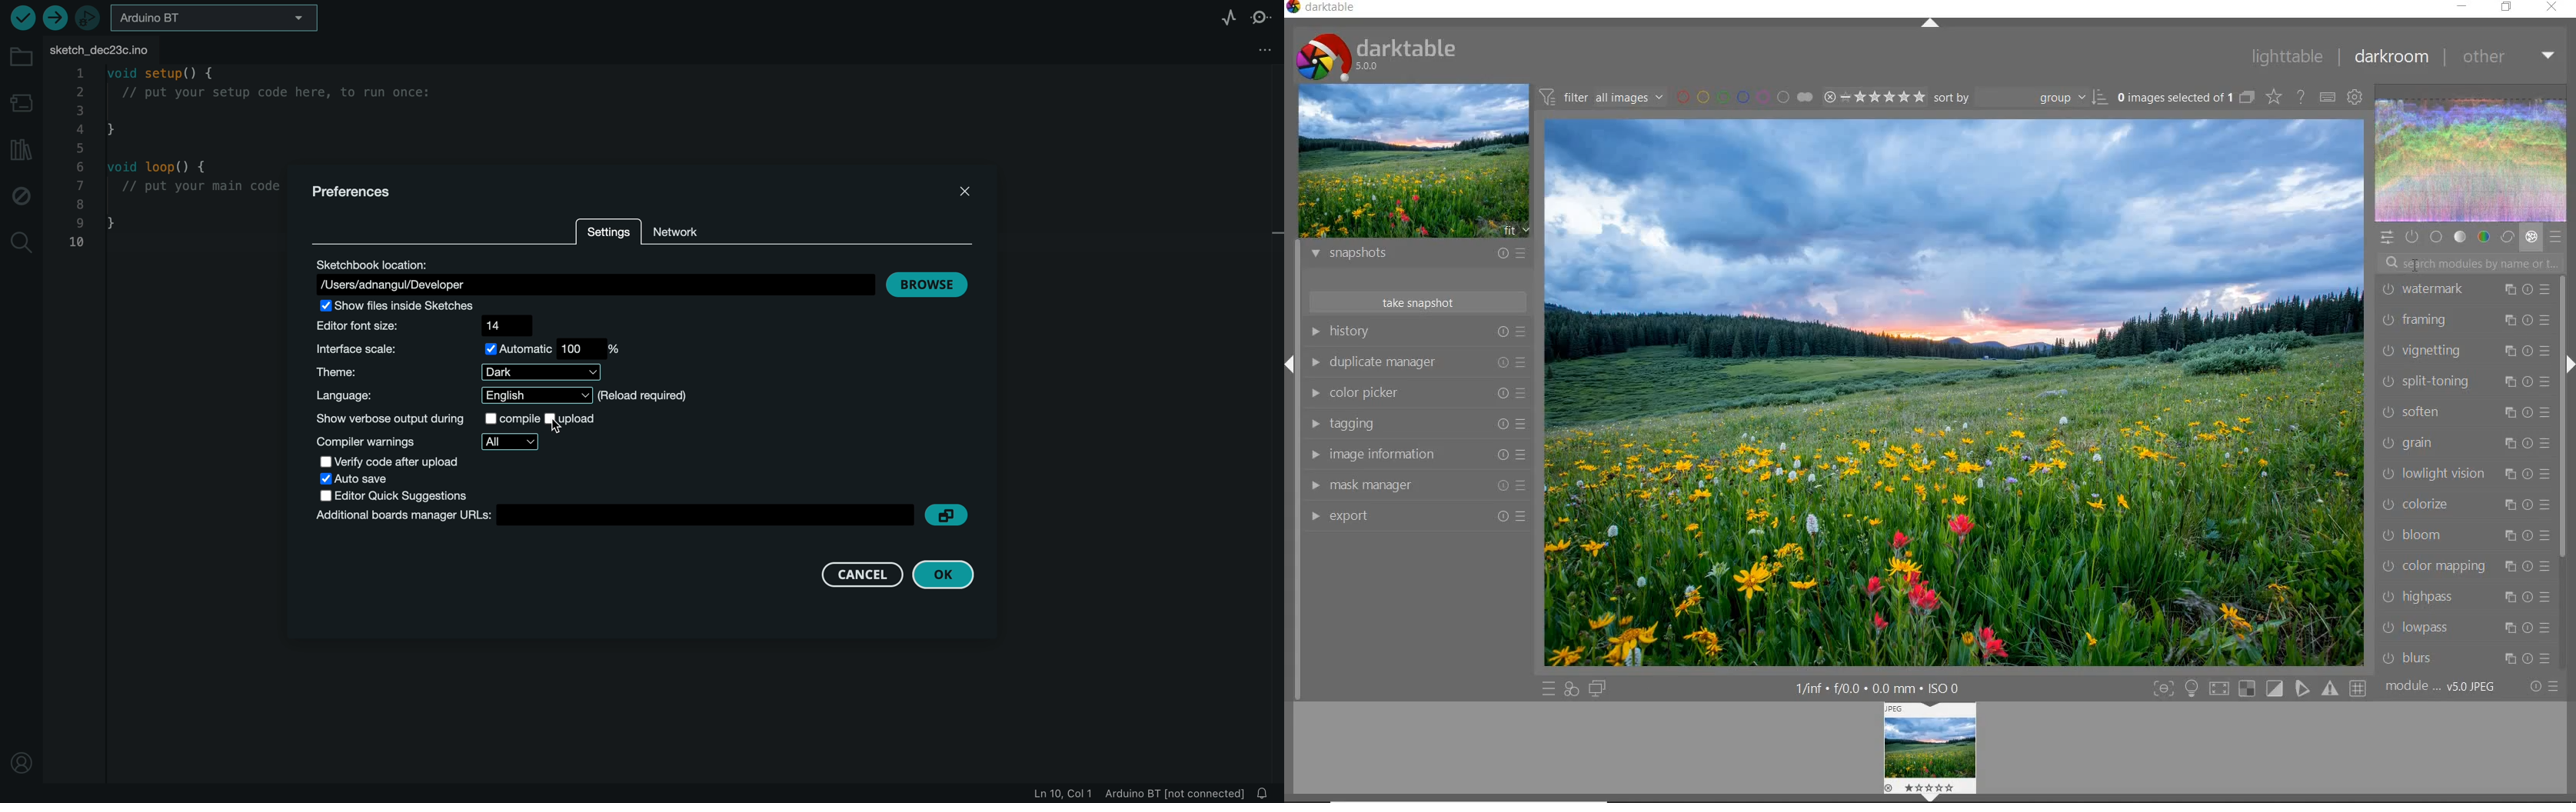 The image size is (2576, 812). Describe the element at coordinates (2463, 351) in the screenshot. I see `vignetting` at that location.